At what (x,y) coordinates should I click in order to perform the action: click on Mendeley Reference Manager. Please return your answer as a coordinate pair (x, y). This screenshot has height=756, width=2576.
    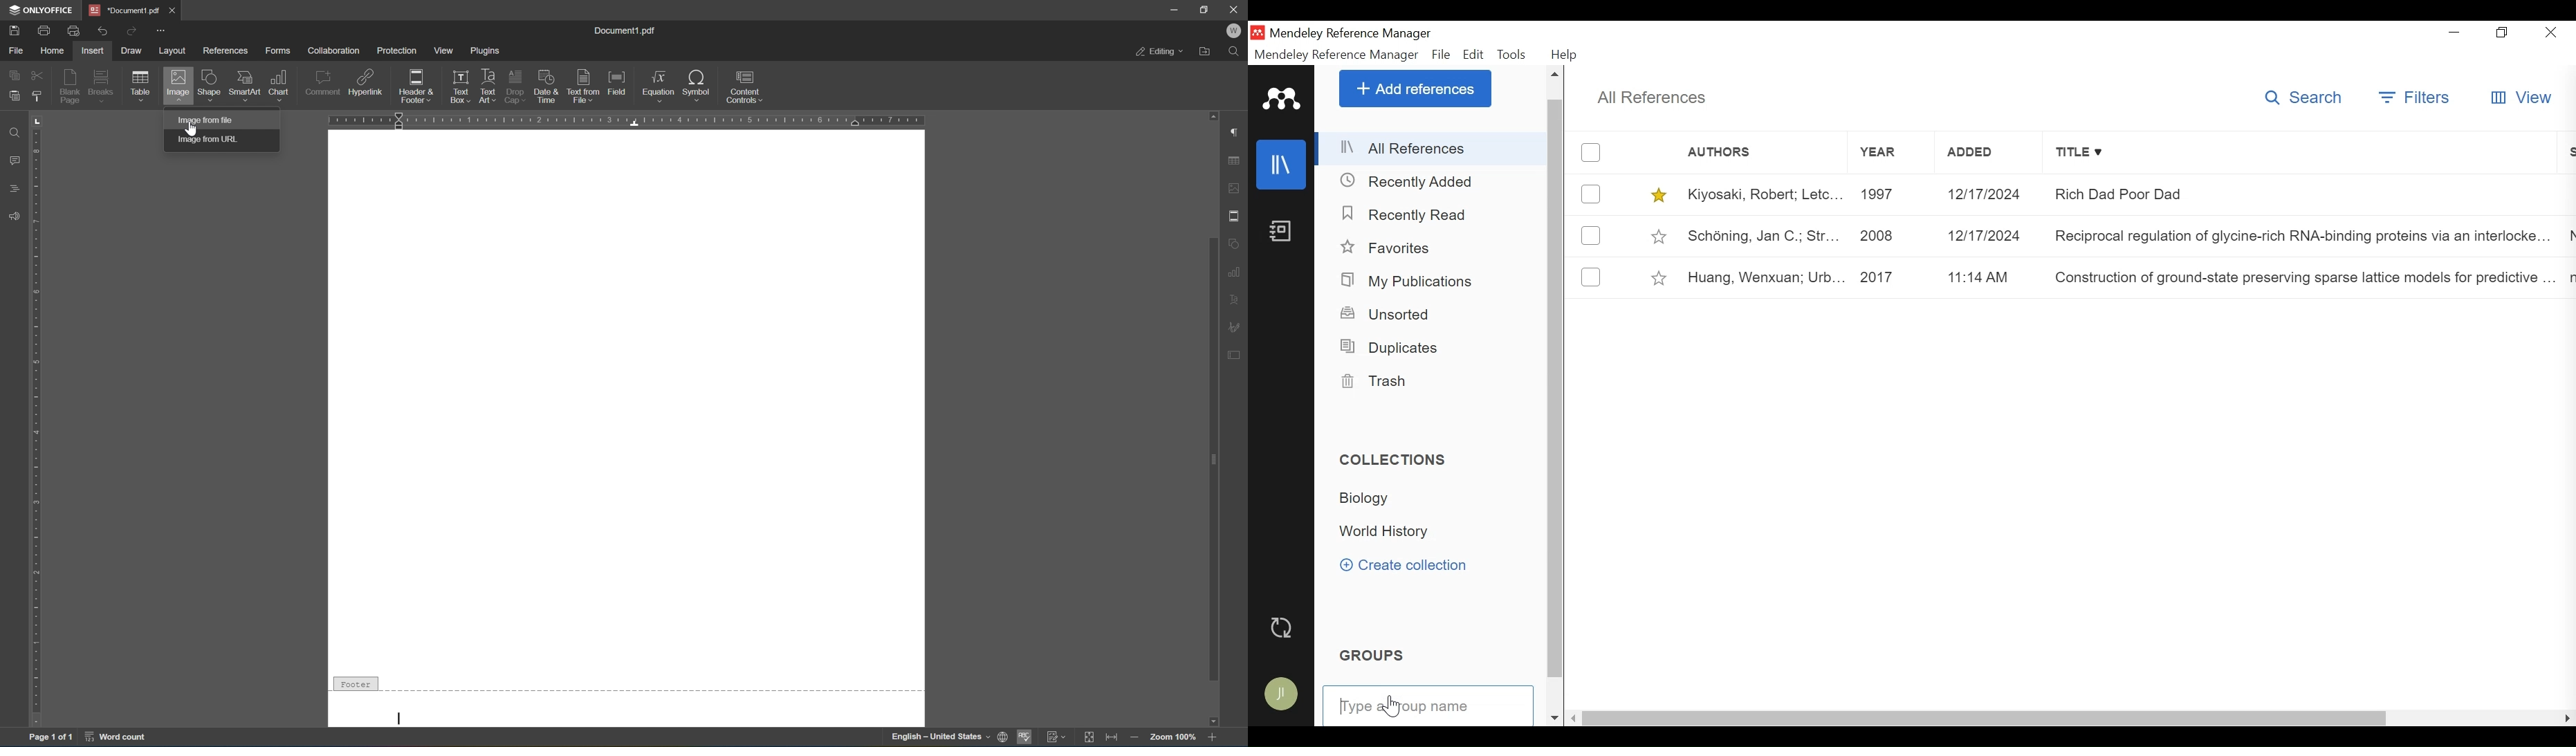
    Looking at the image, I should click on (1350, 33).